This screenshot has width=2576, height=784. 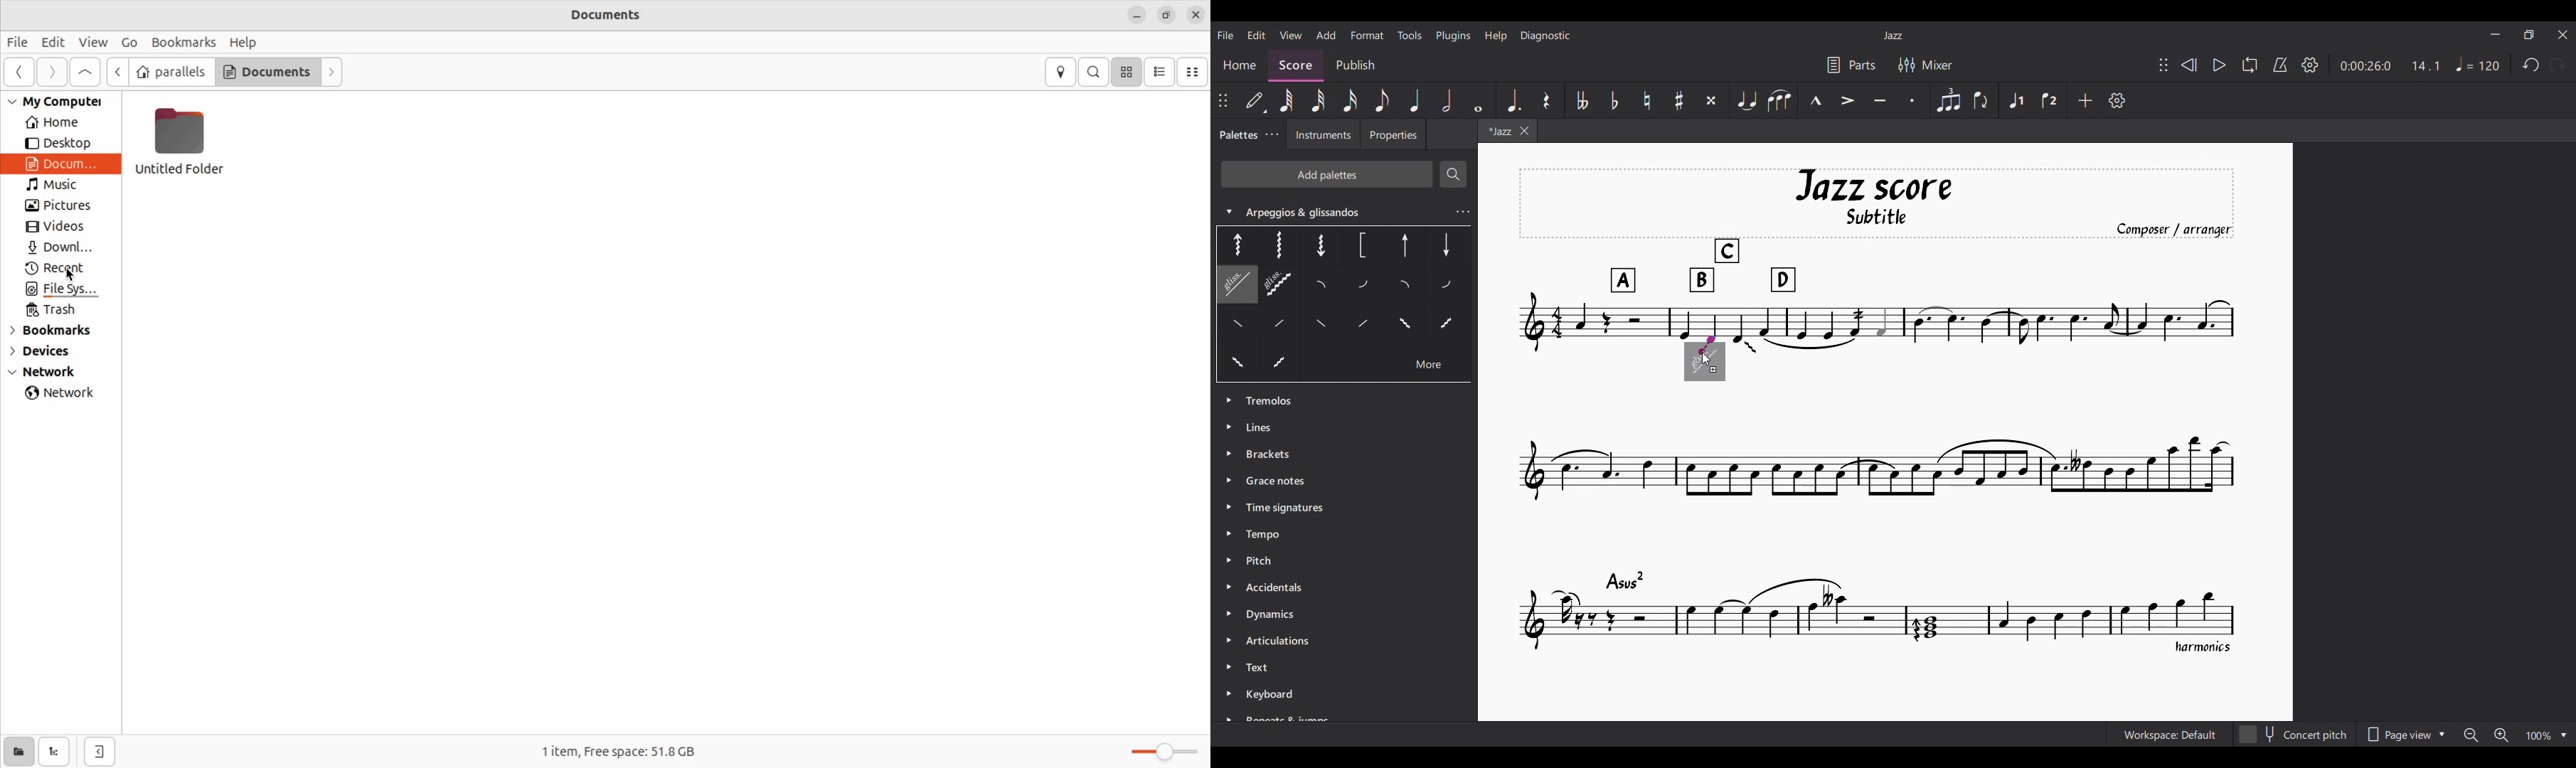 What do you see at coordinates (2250, 65) in the screenshot?
I see `Loop playback` at bounding box center [2250, 65].